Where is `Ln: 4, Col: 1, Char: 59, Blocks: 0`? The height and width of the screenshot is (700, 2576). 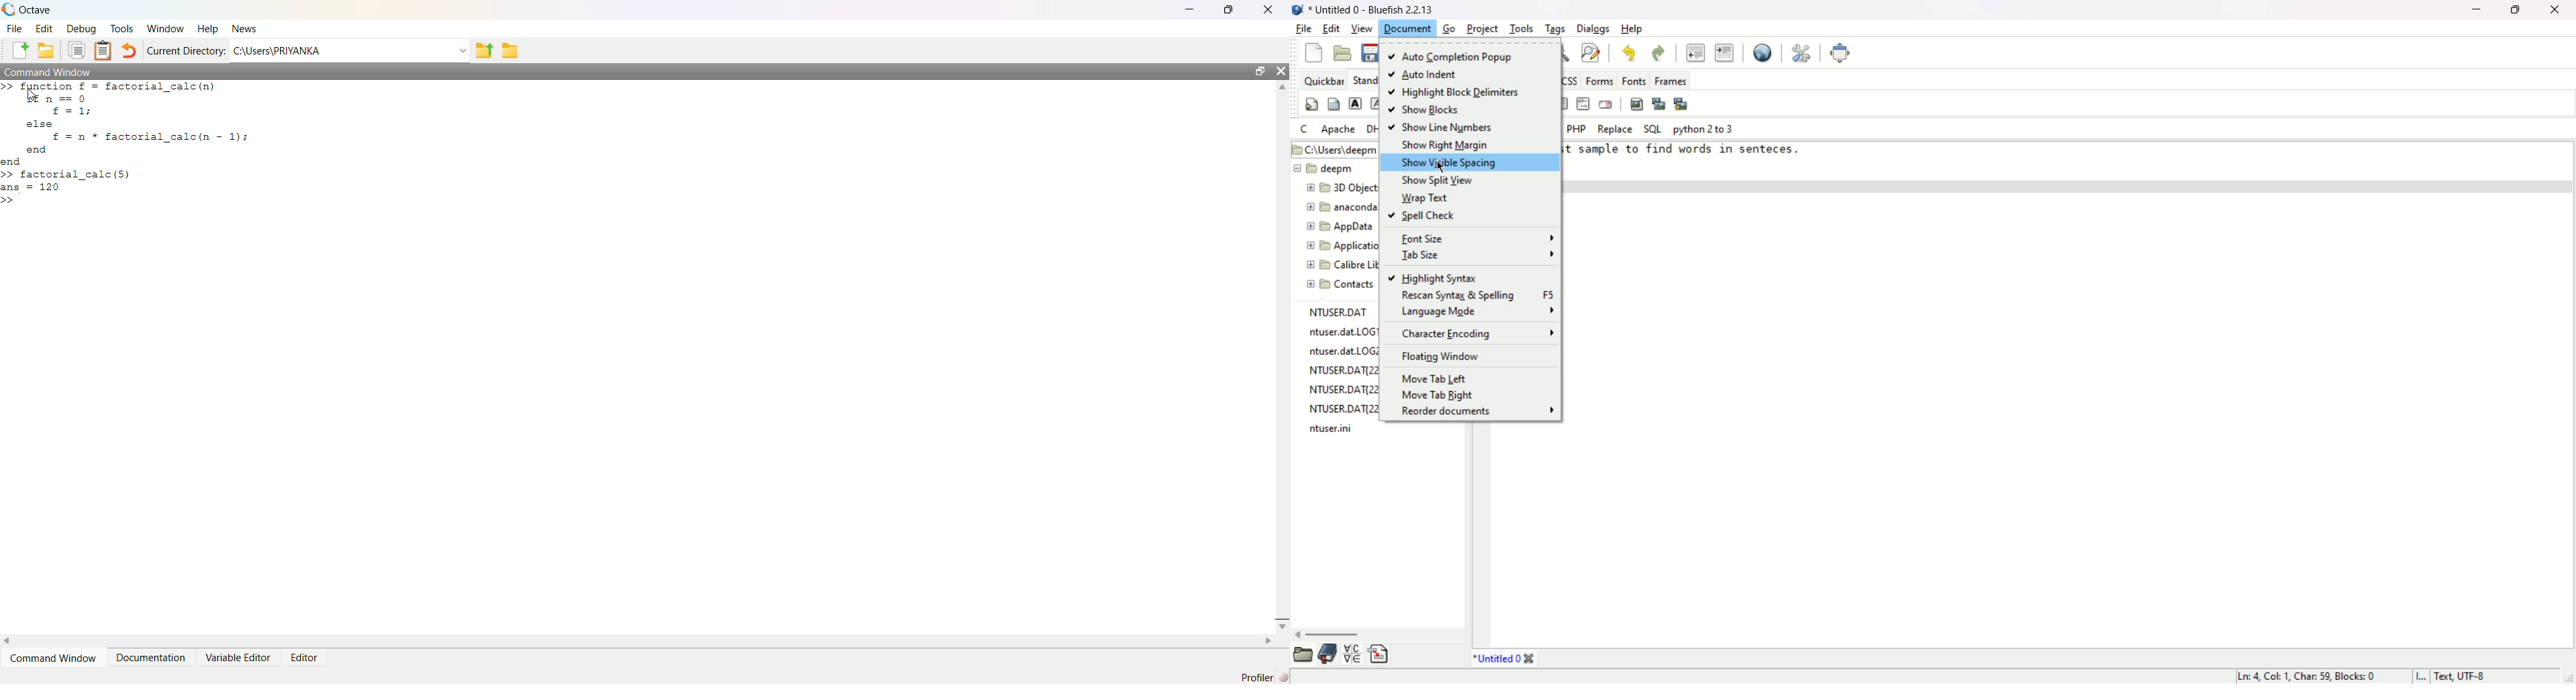 Ln: 4, Col: 1, Char: 59, Blocks: 0 is located at coordinates (2309, 677).